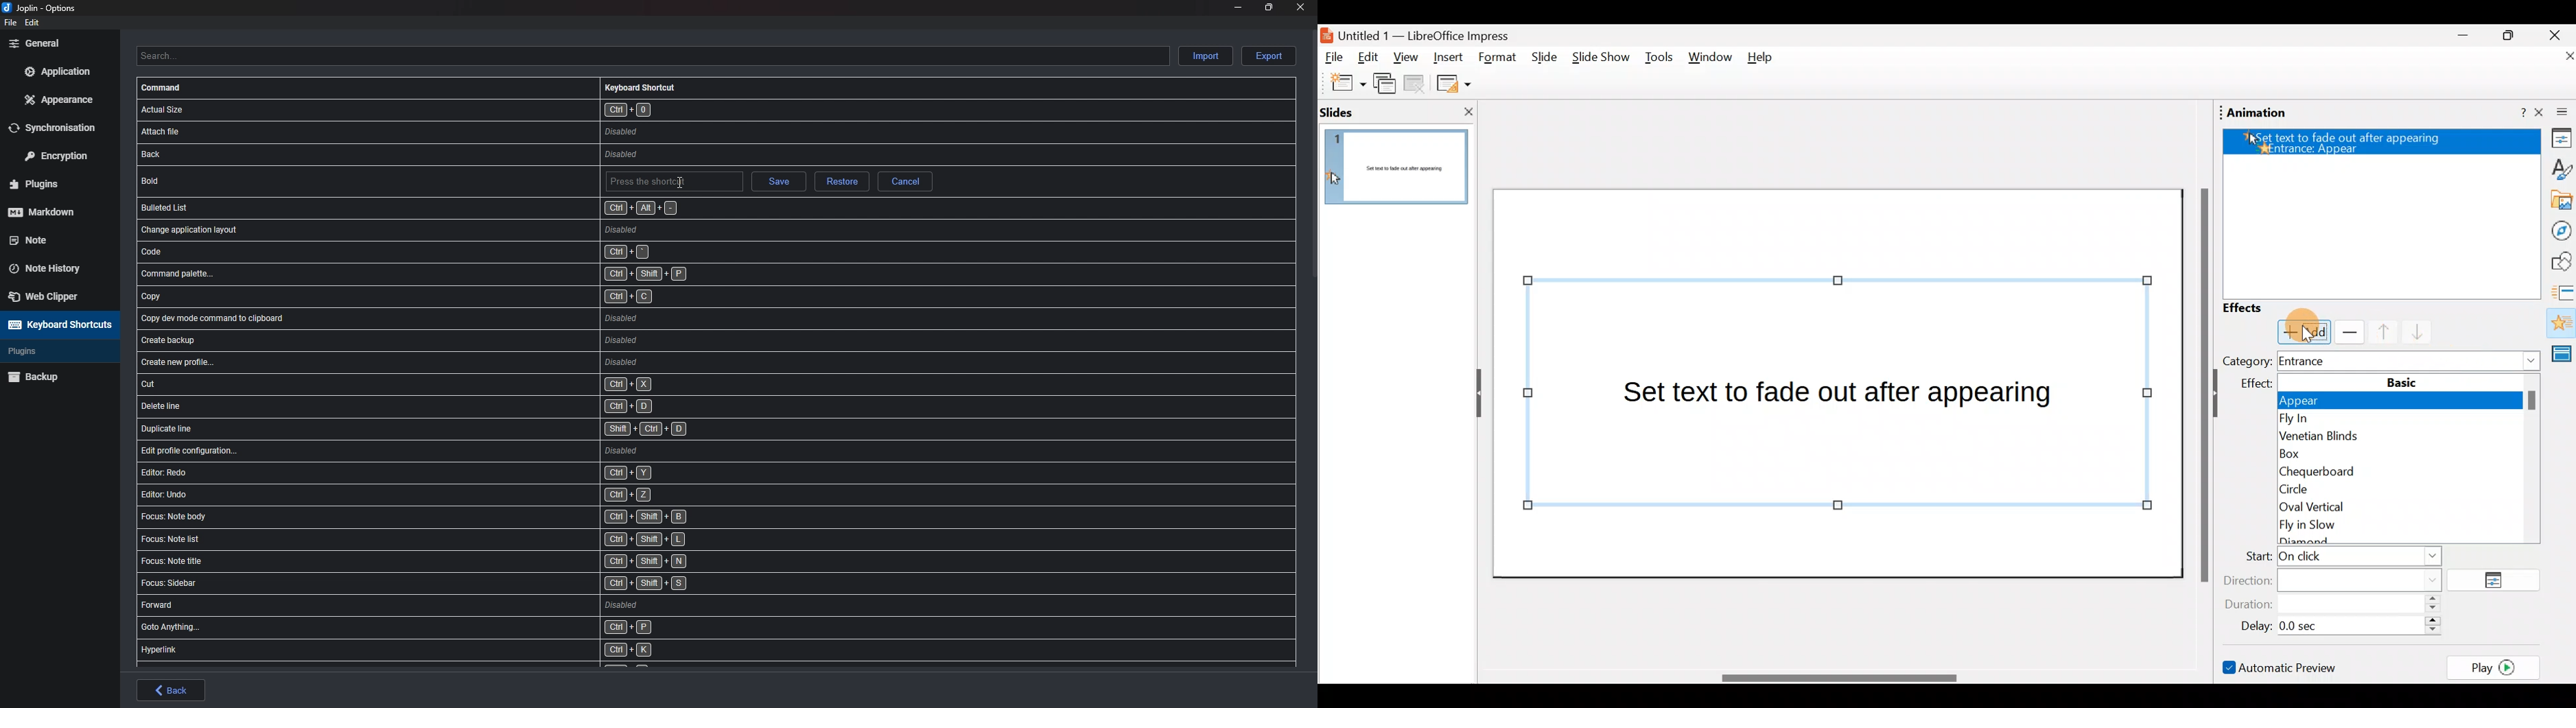  Describe the element at coordinates (163, 88) in the screenshot. I see `Command` at that location.